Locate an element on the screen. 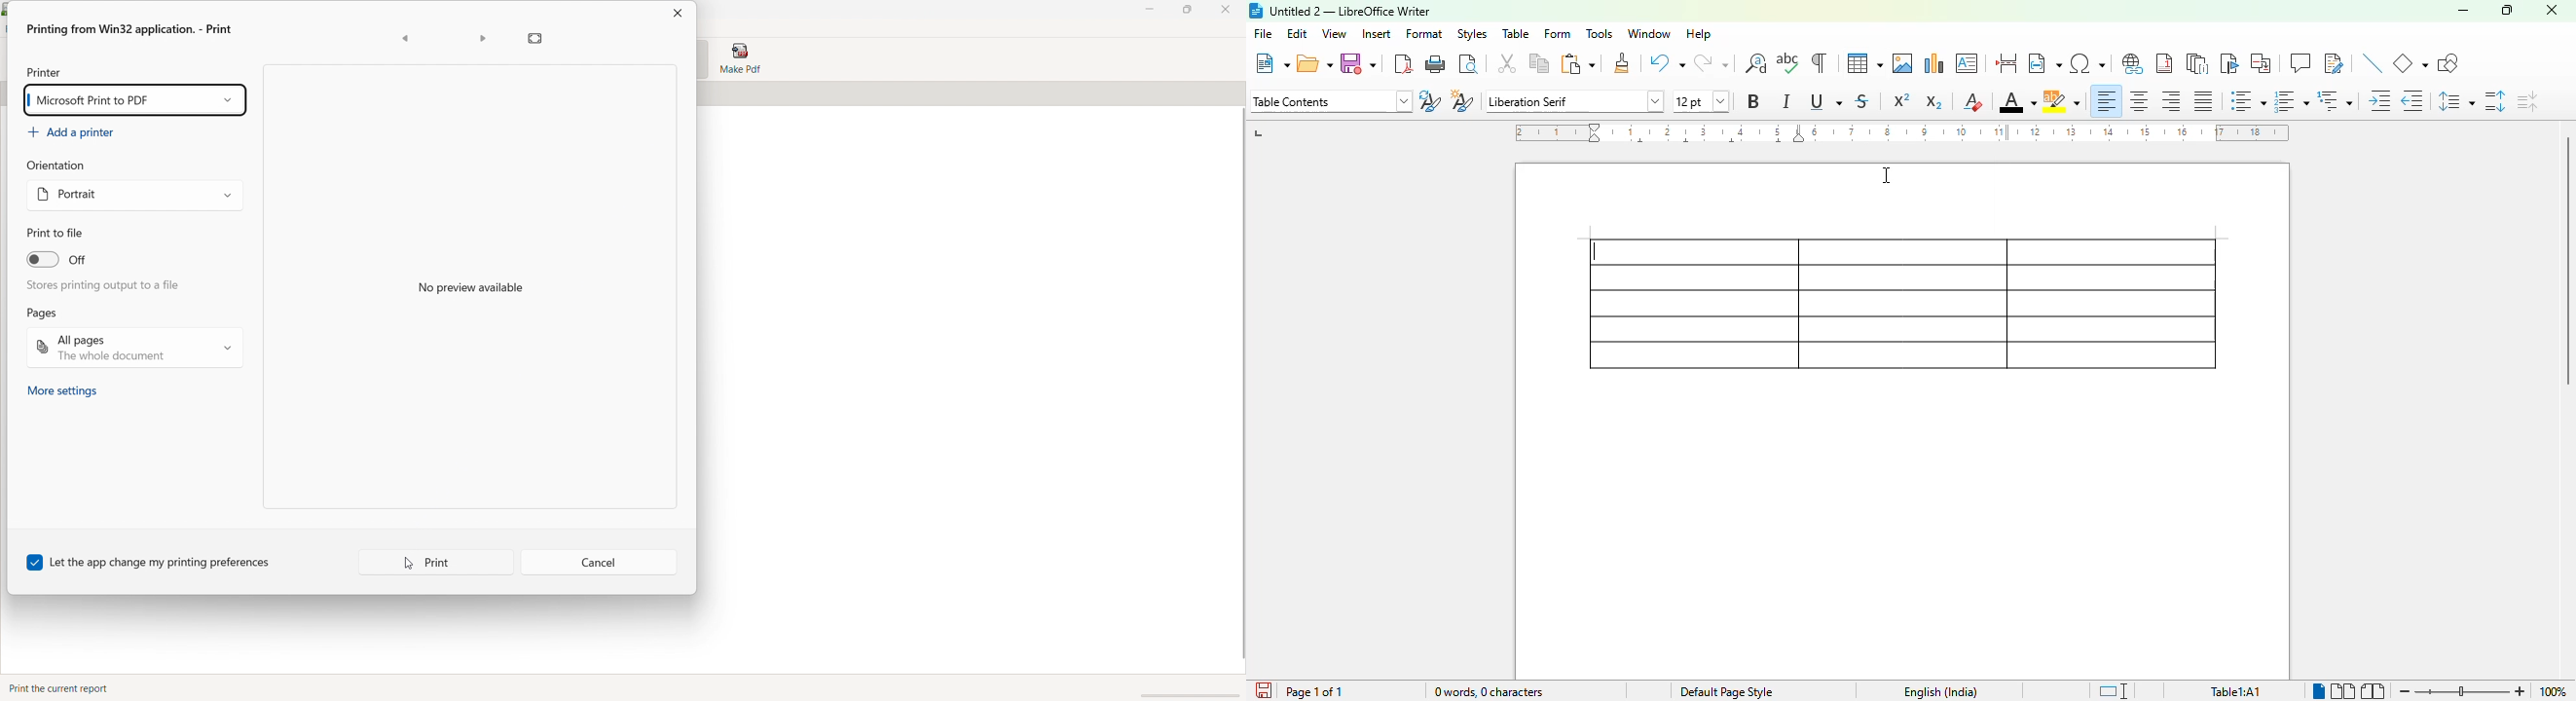 The image size is (2576, 728). export directly as PDF is located at coordinates (1404, 64).